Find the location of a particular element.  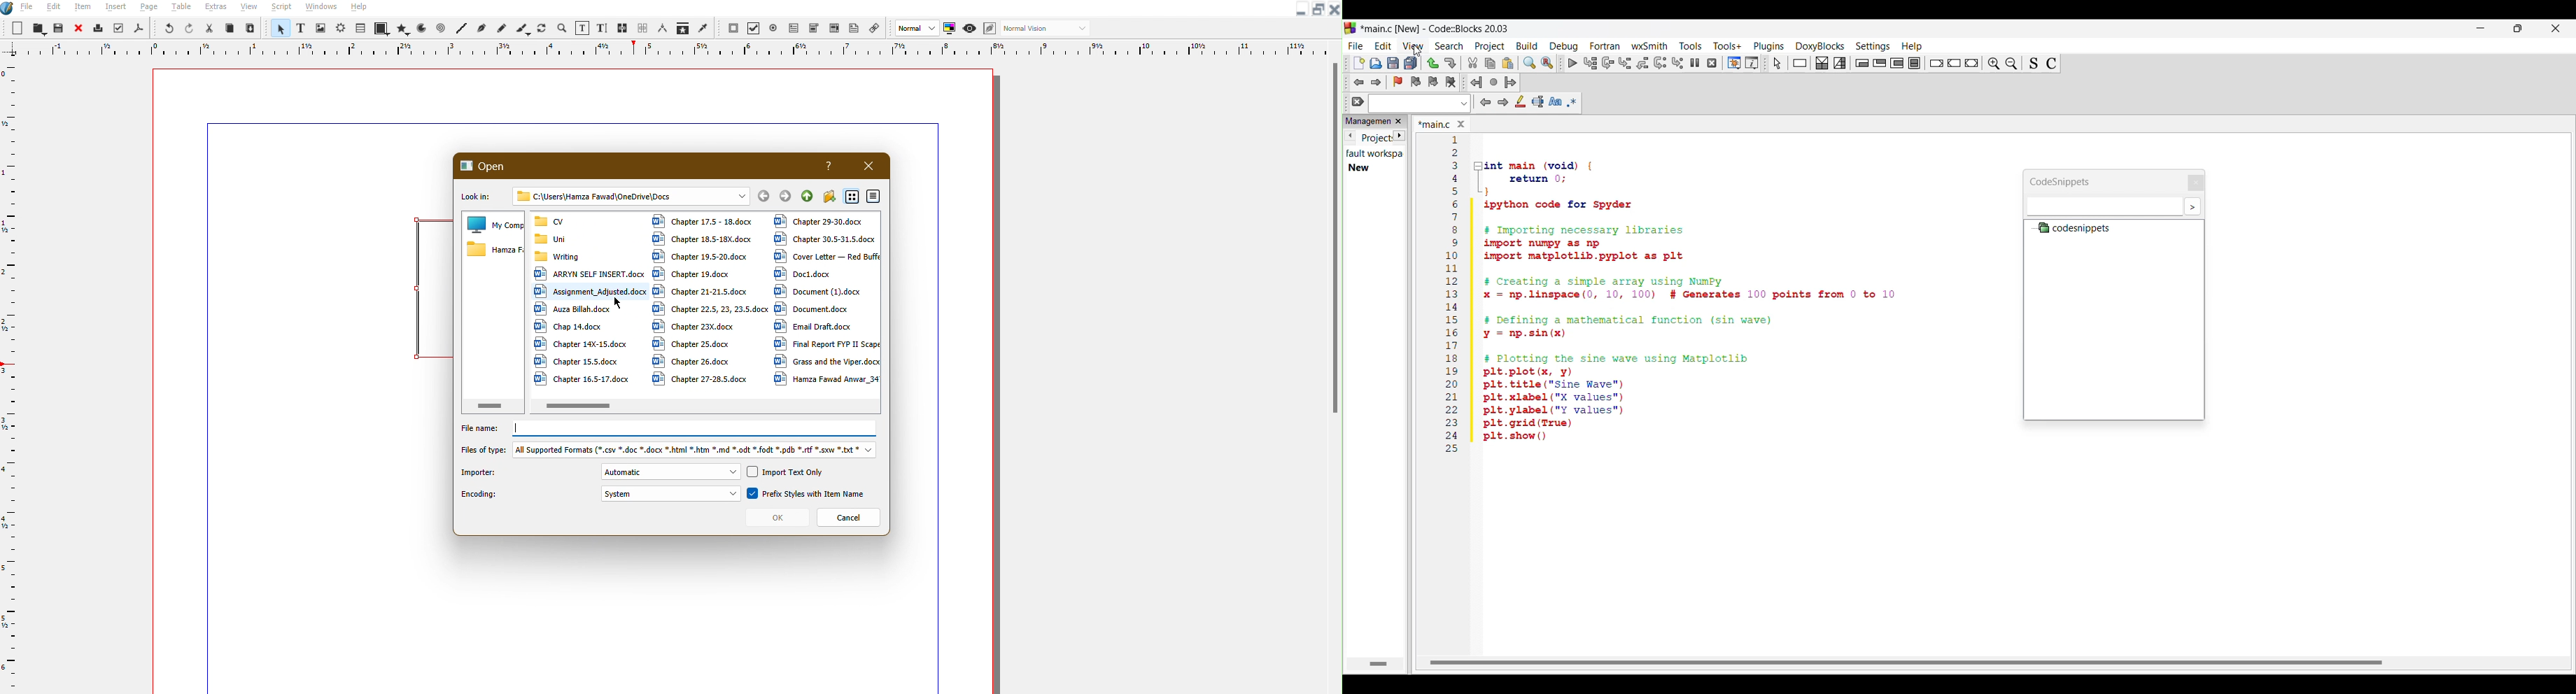

Copy is located at coordinates (230, 29).